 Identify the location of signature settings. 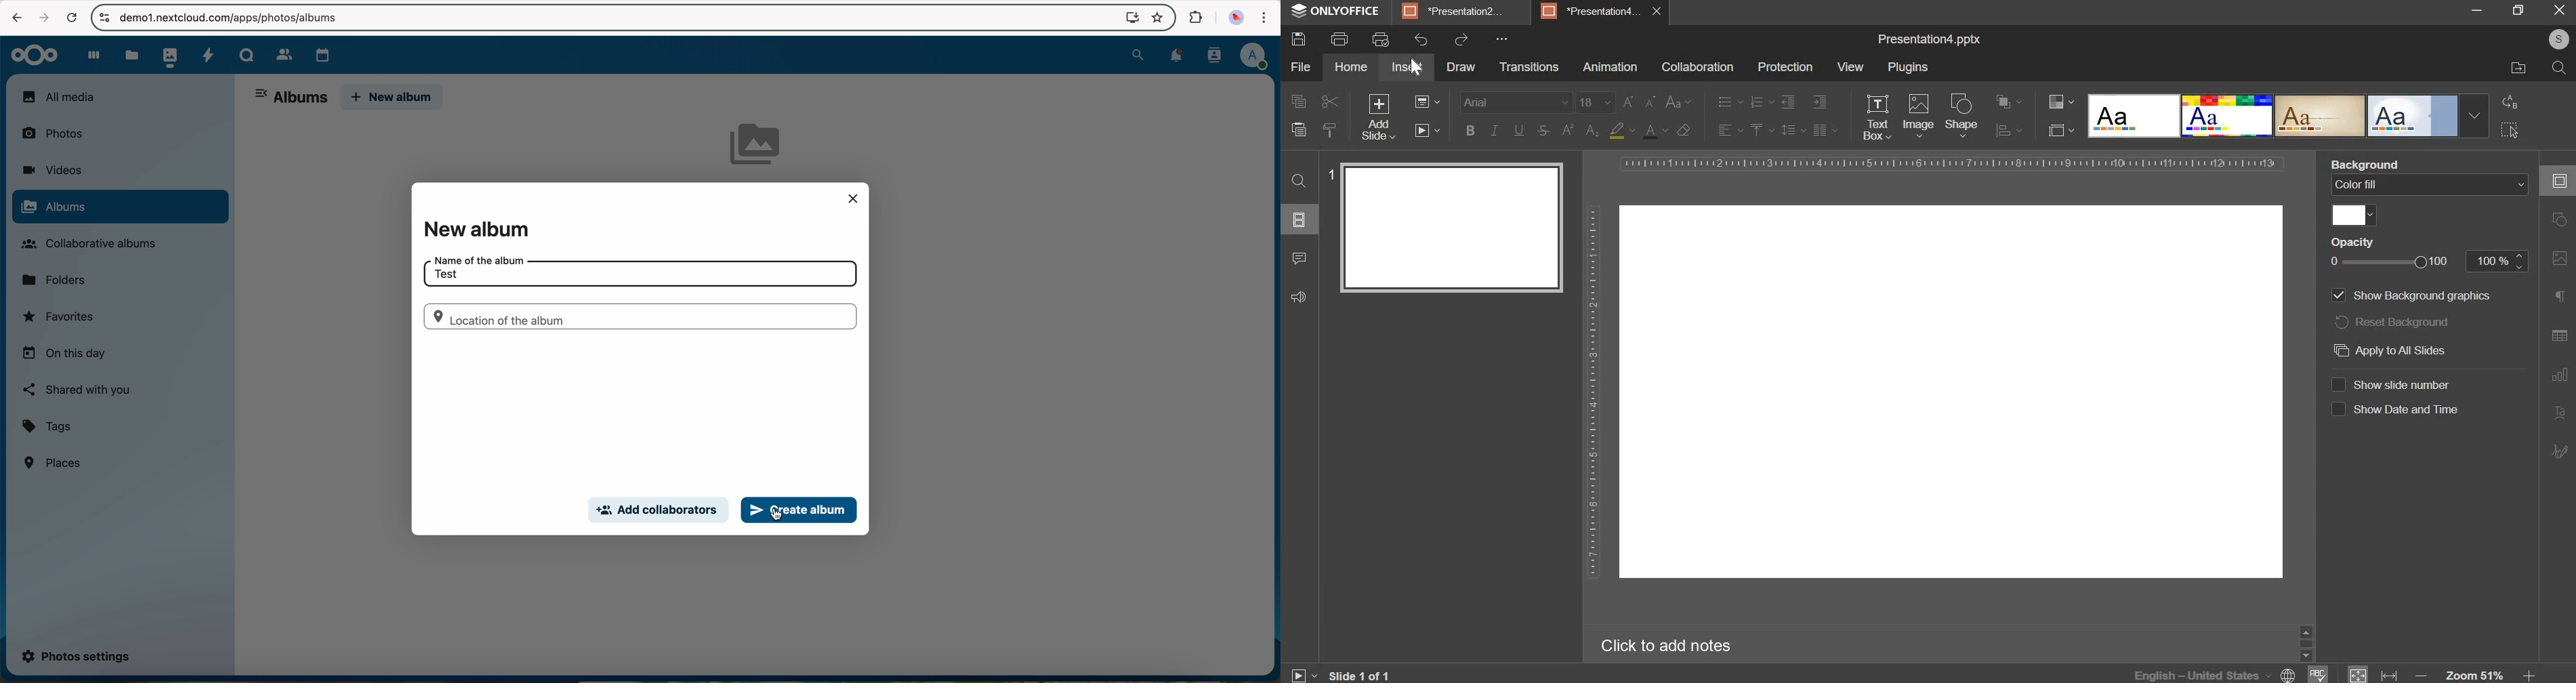
(2561, 452).